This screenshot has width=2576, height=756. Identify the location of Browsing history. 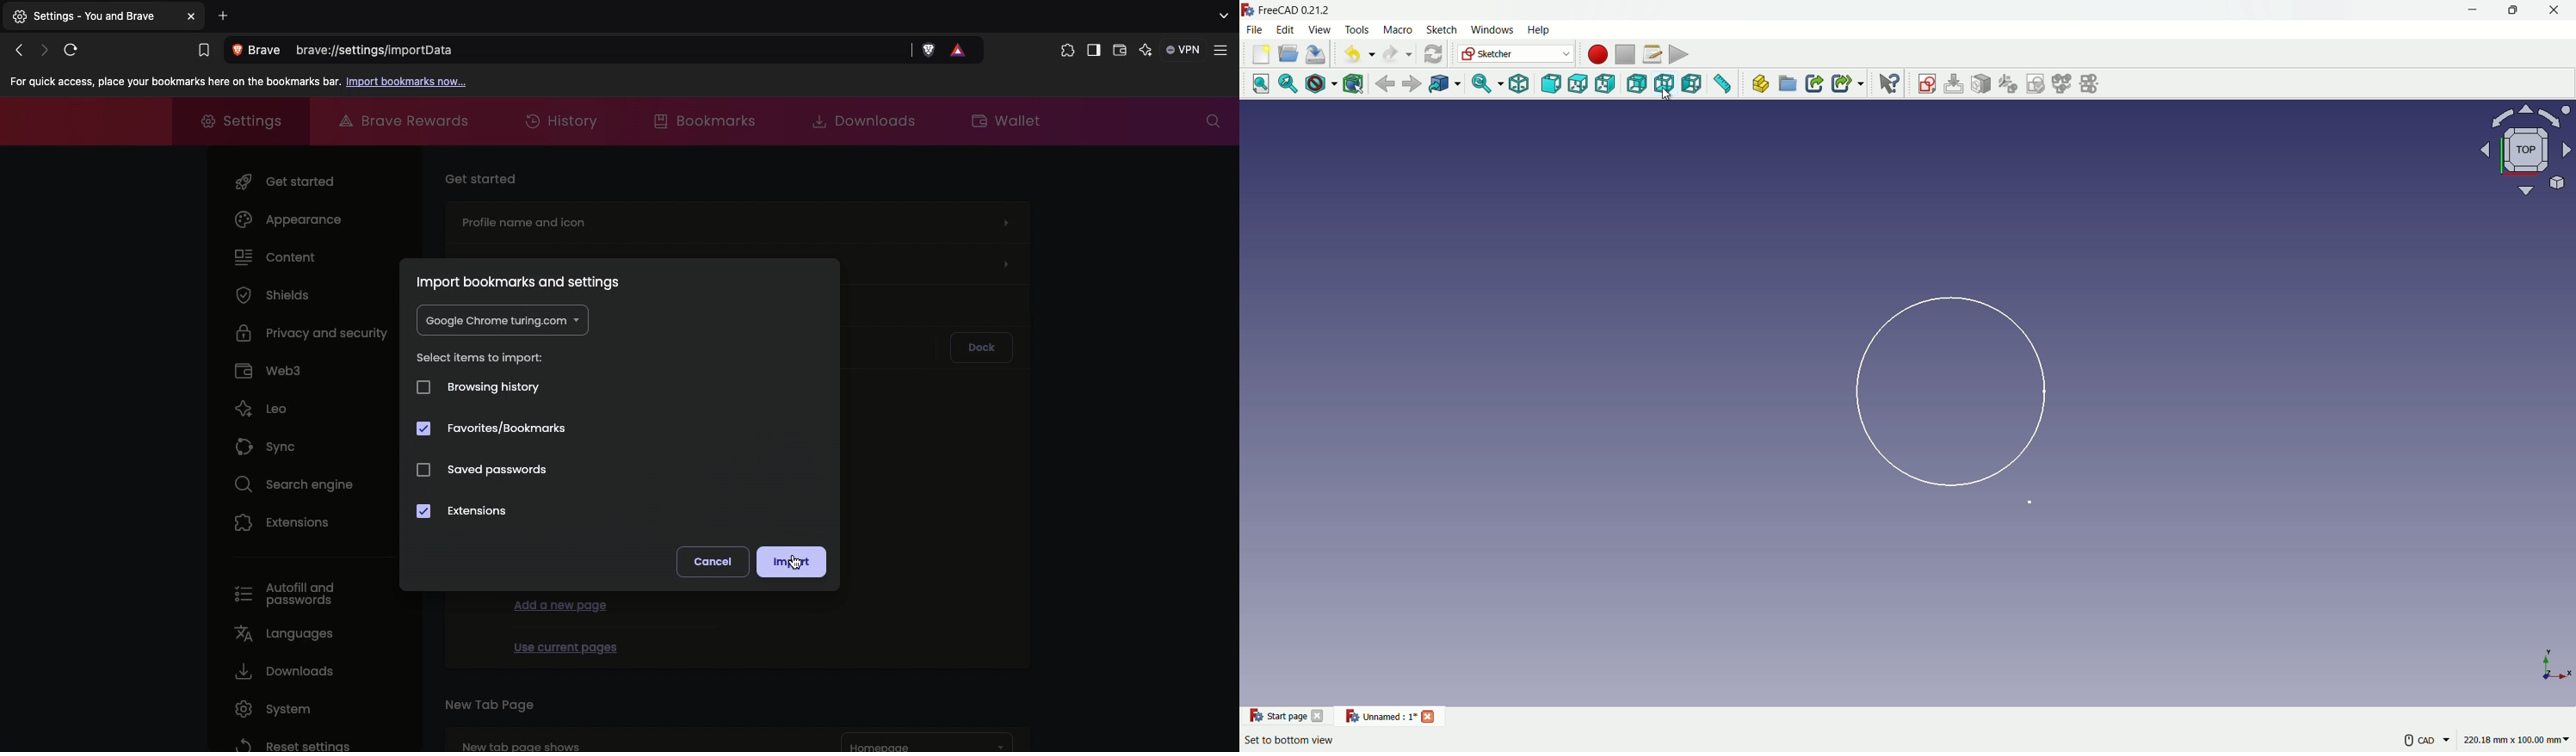
(478, 386).